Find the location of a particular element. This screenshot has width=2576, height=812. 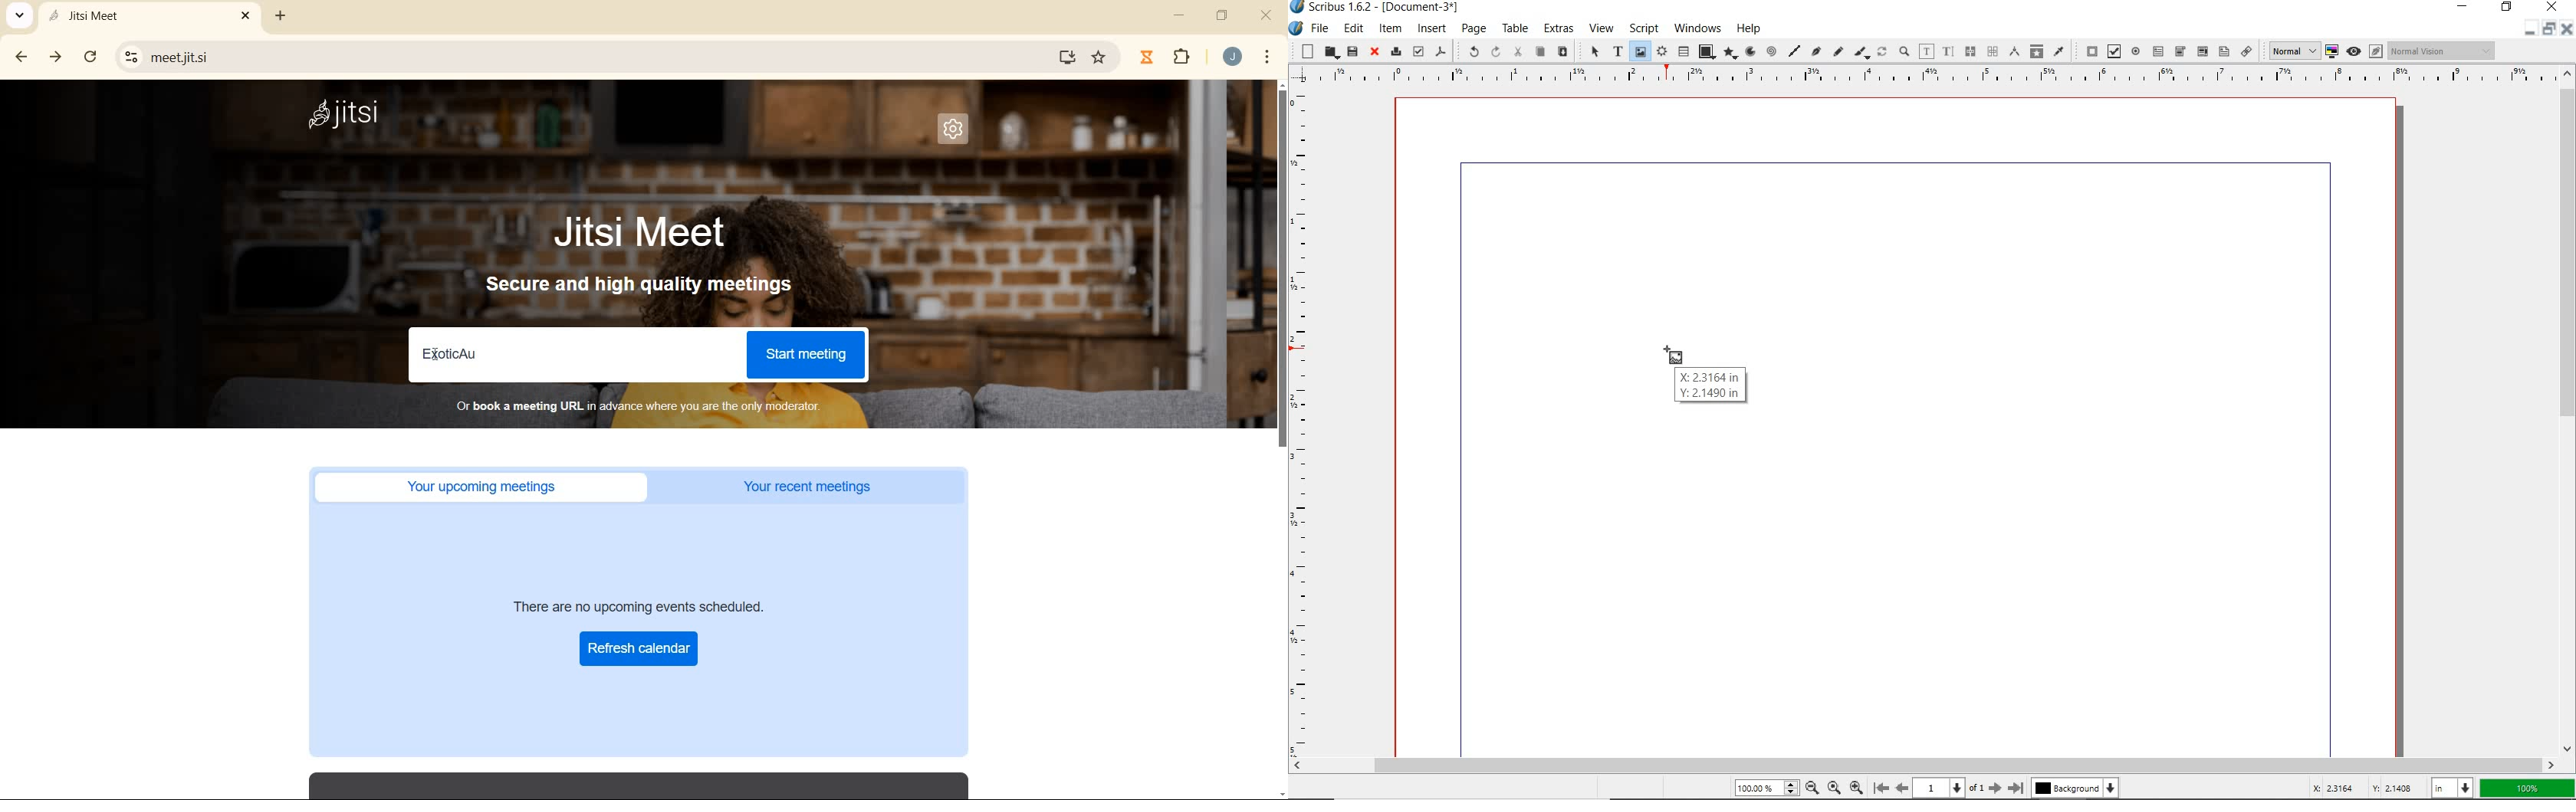

table is located at coordinates (1682, 51).